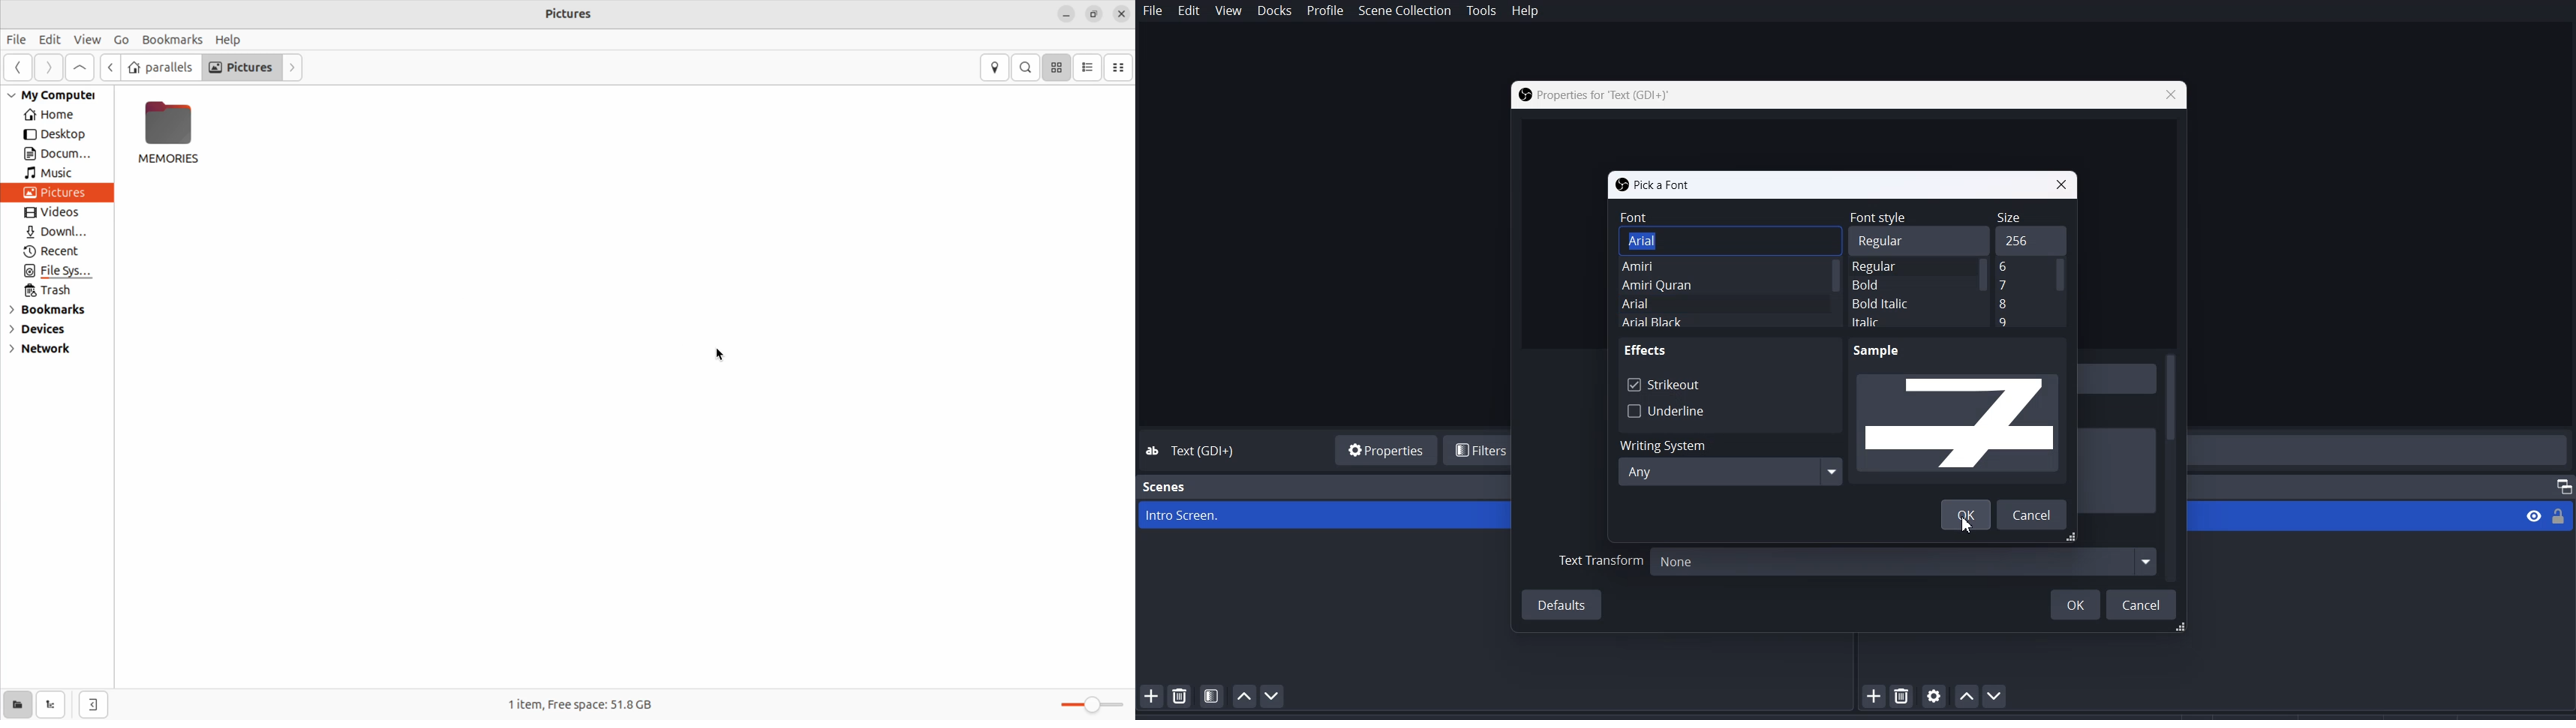 The height and width of the screenshot is (728, 2576). I want to click on Amiri, so click(1691, 266).